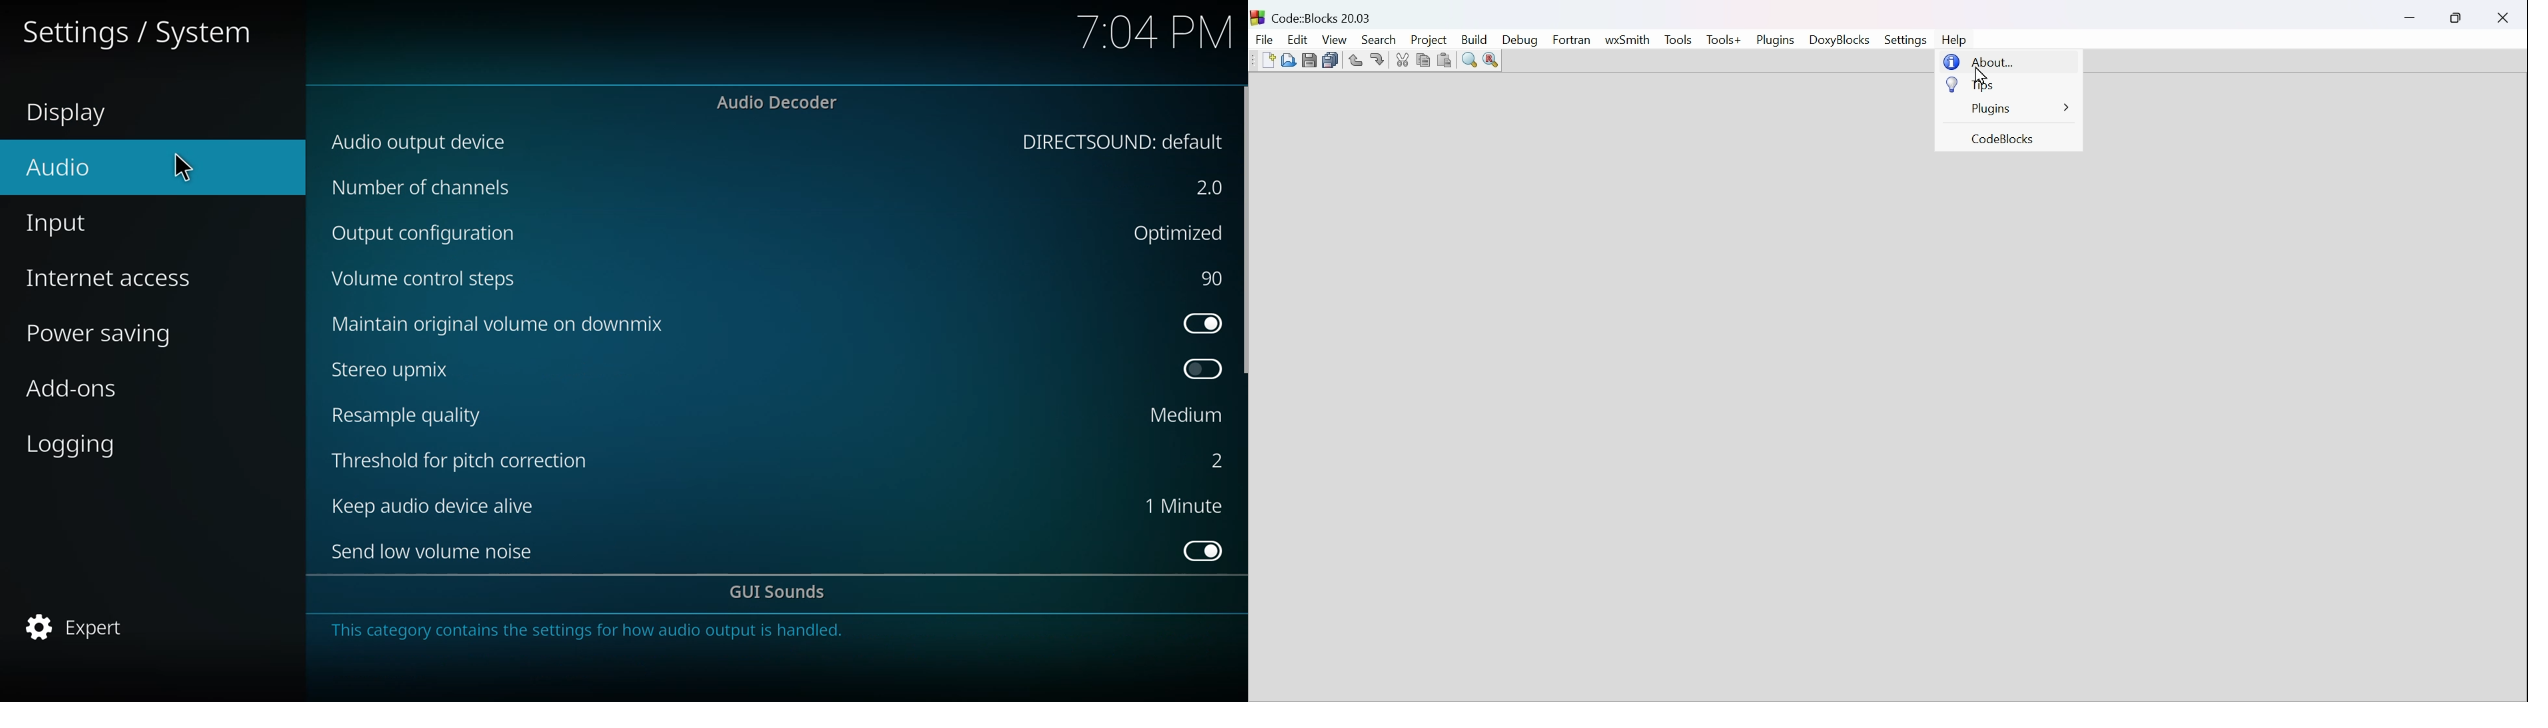 The width and height of the screenshot is (2548, 728). Describe the element at coordinates (1183, 505) in the screenshot. I see `1 min` at that location.